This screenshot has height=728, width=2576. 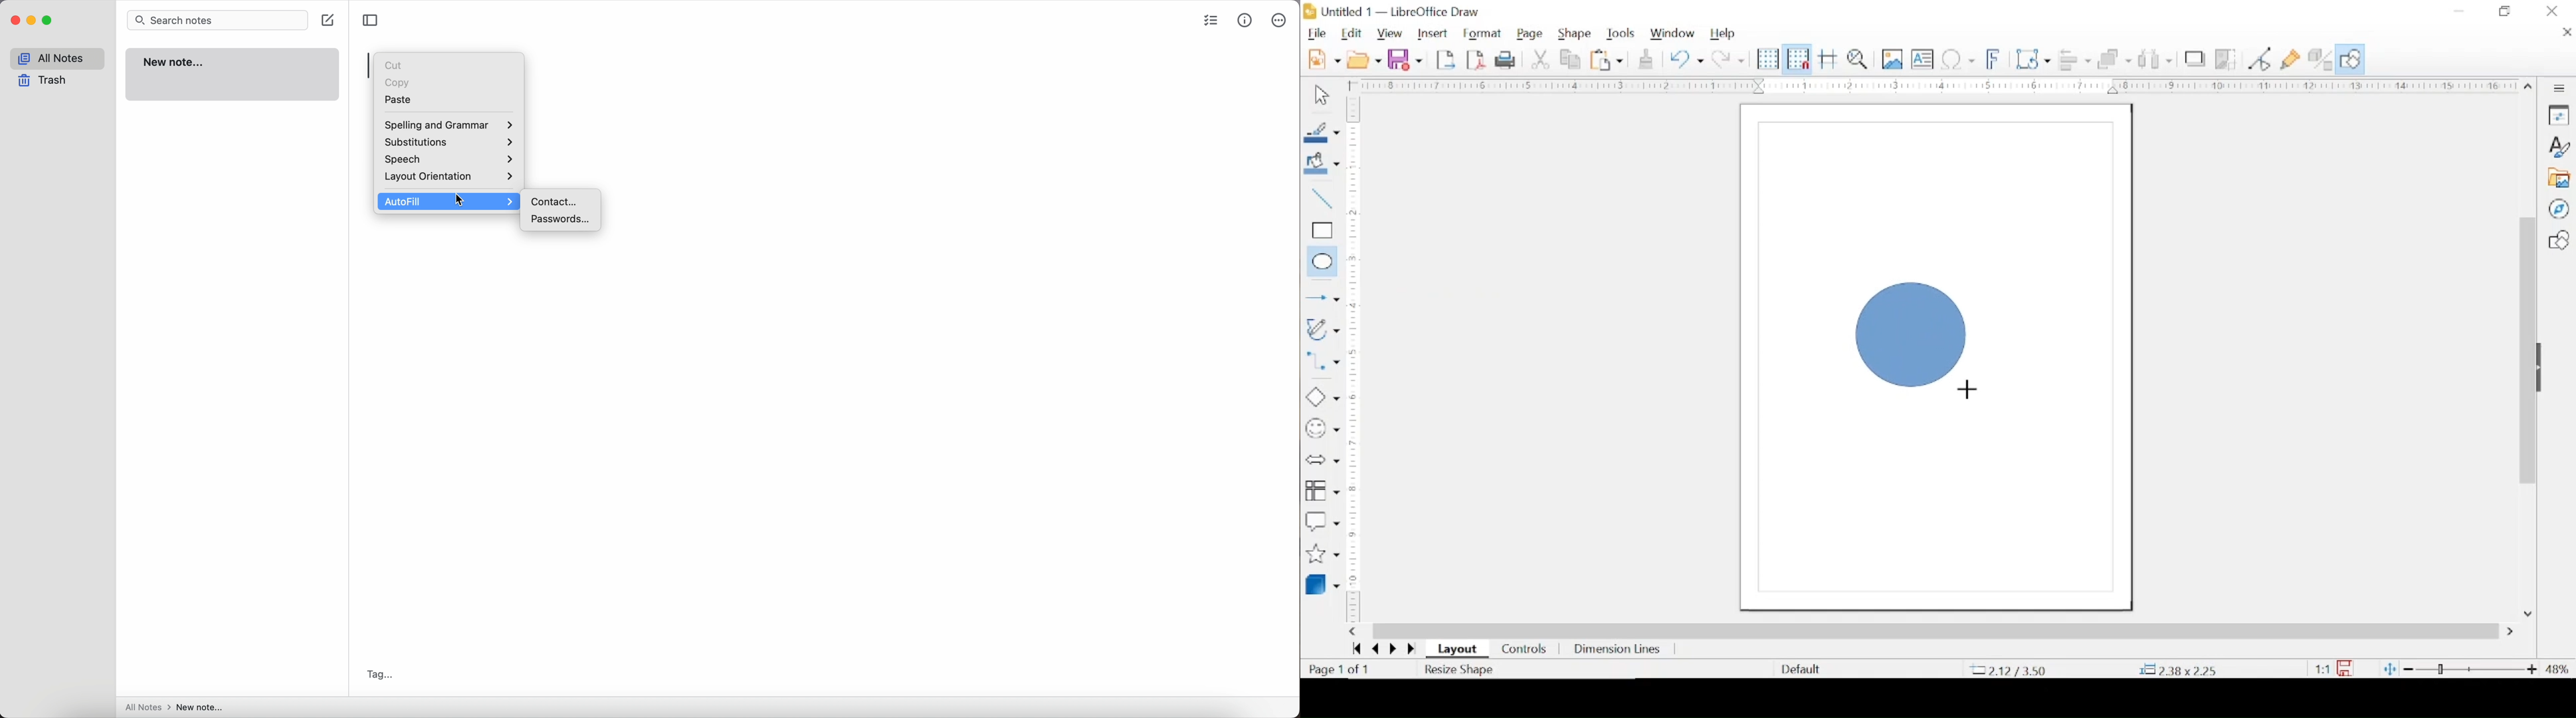 What do you see at coordinates (1325, 584) in the screenshot?
I see `3d objects` at bounding box center [1325, 584].